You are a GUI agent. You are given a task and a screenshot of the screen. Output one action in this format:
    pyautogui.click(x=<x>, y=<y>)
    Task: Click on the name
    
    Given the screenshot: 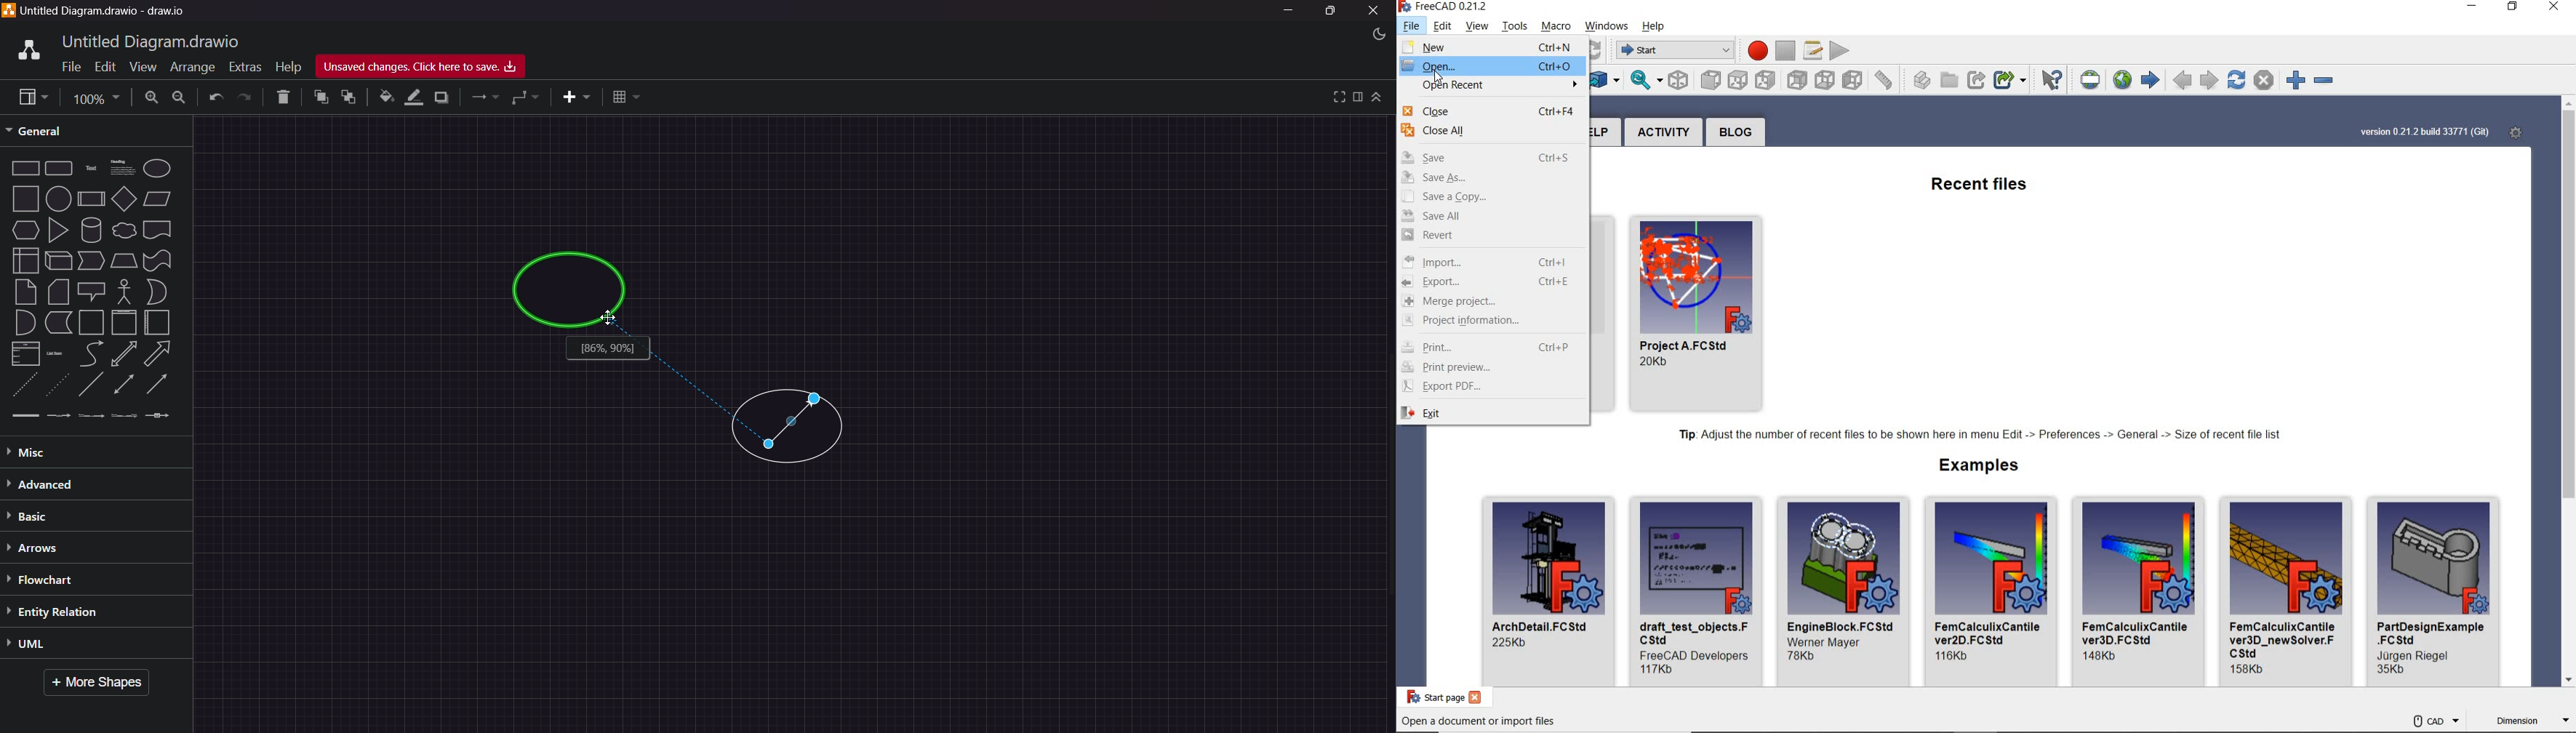 What is the action you would take?
    pyautogui.click(x=2139, y=633)
    